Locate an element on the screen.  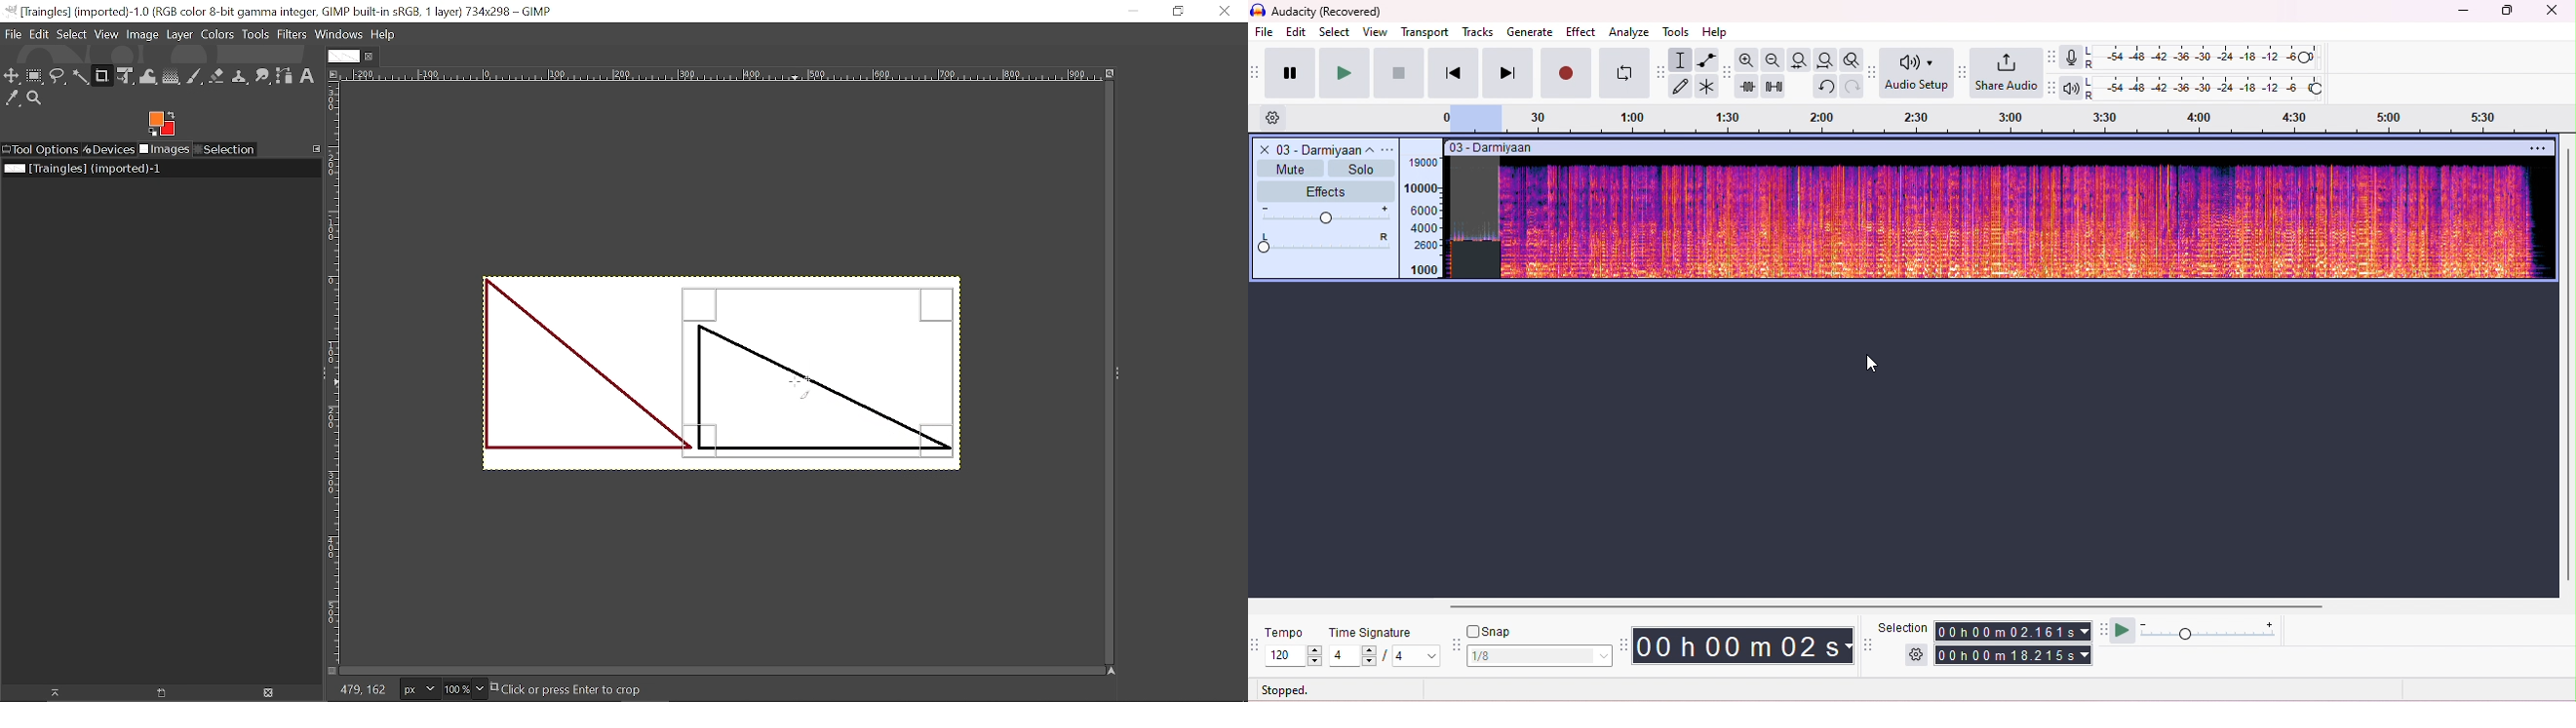
fit project to width is located at coordinates (1825, 60).